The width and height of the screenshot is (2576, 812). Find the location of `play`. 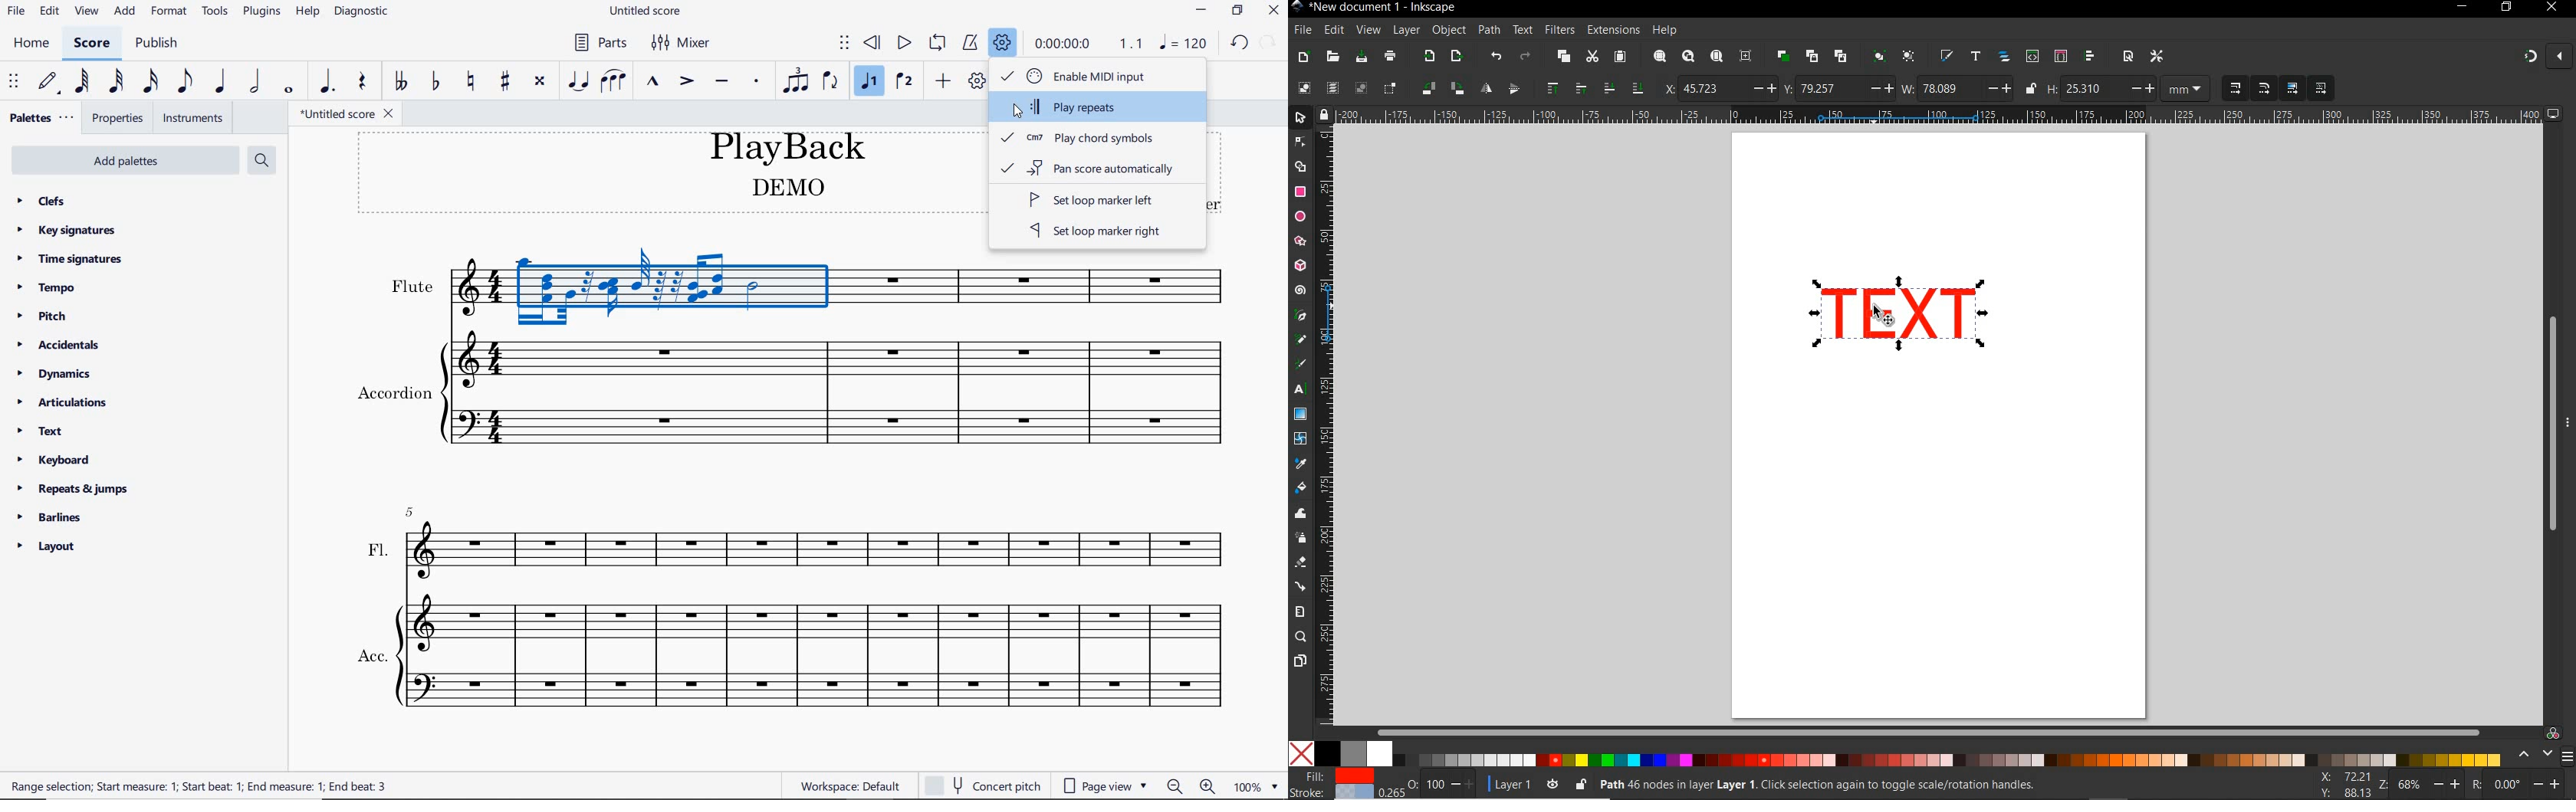

play is located at coordinates (904, 43).